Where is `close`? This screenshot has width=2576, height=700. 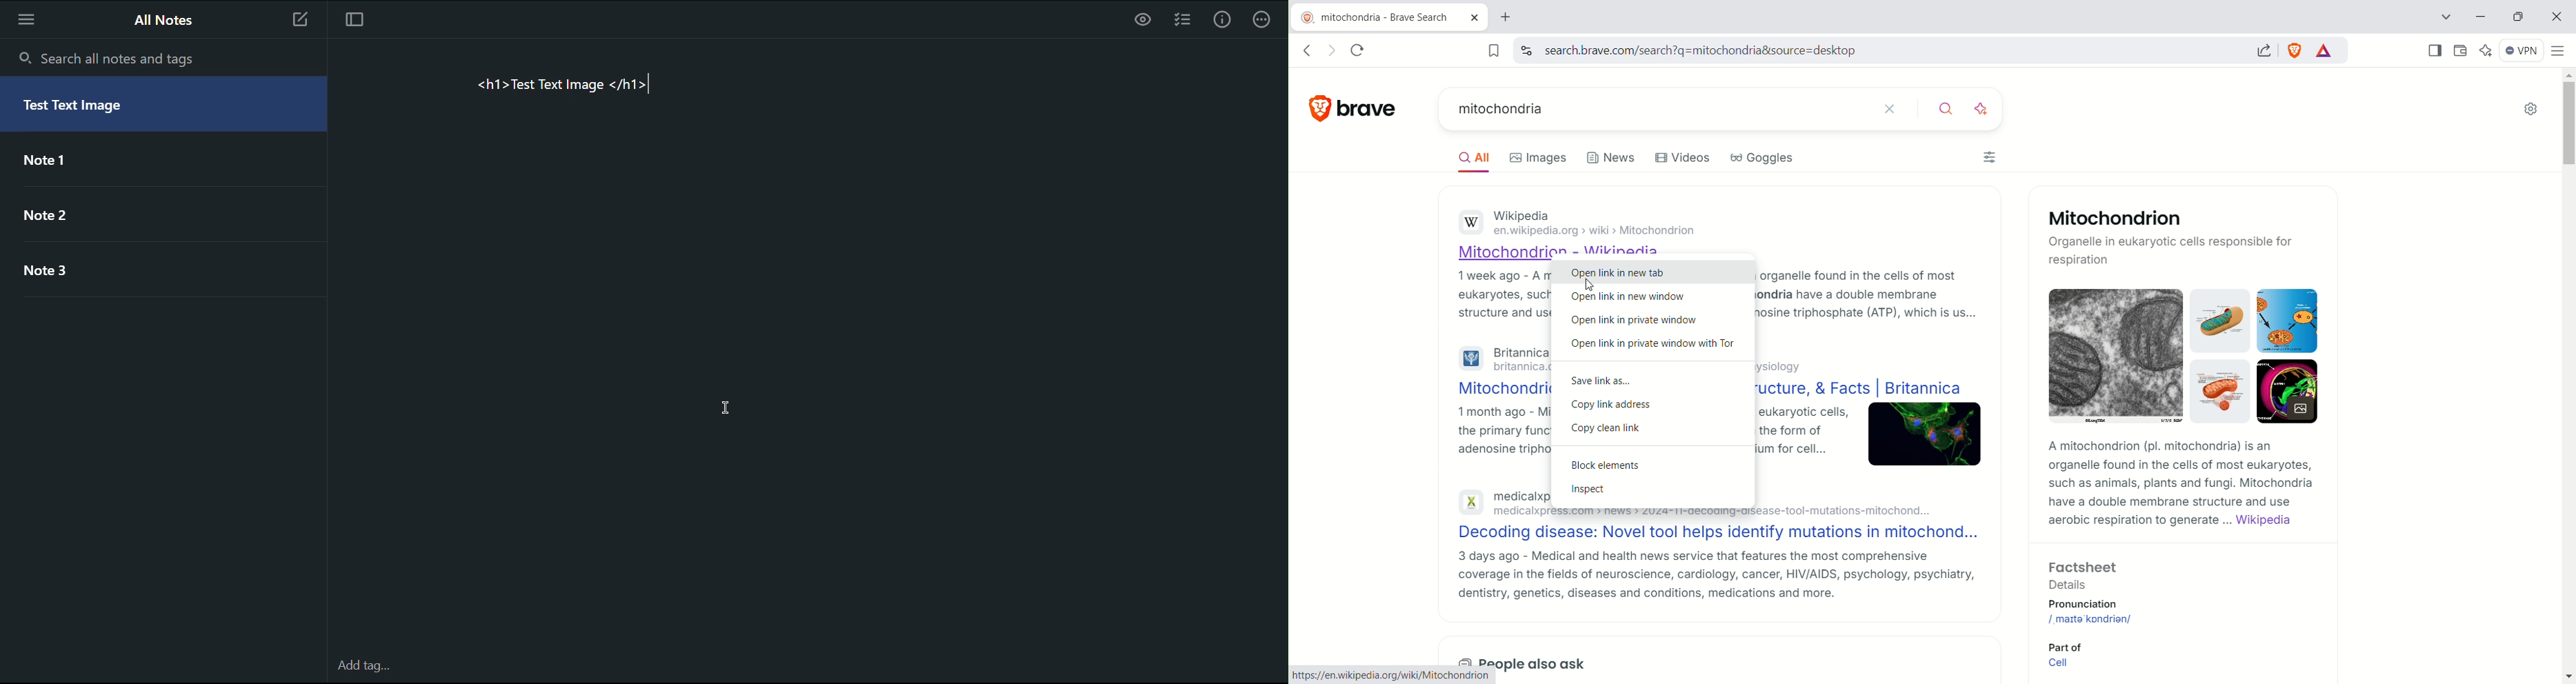 close is located at coordinates (2557, 17).